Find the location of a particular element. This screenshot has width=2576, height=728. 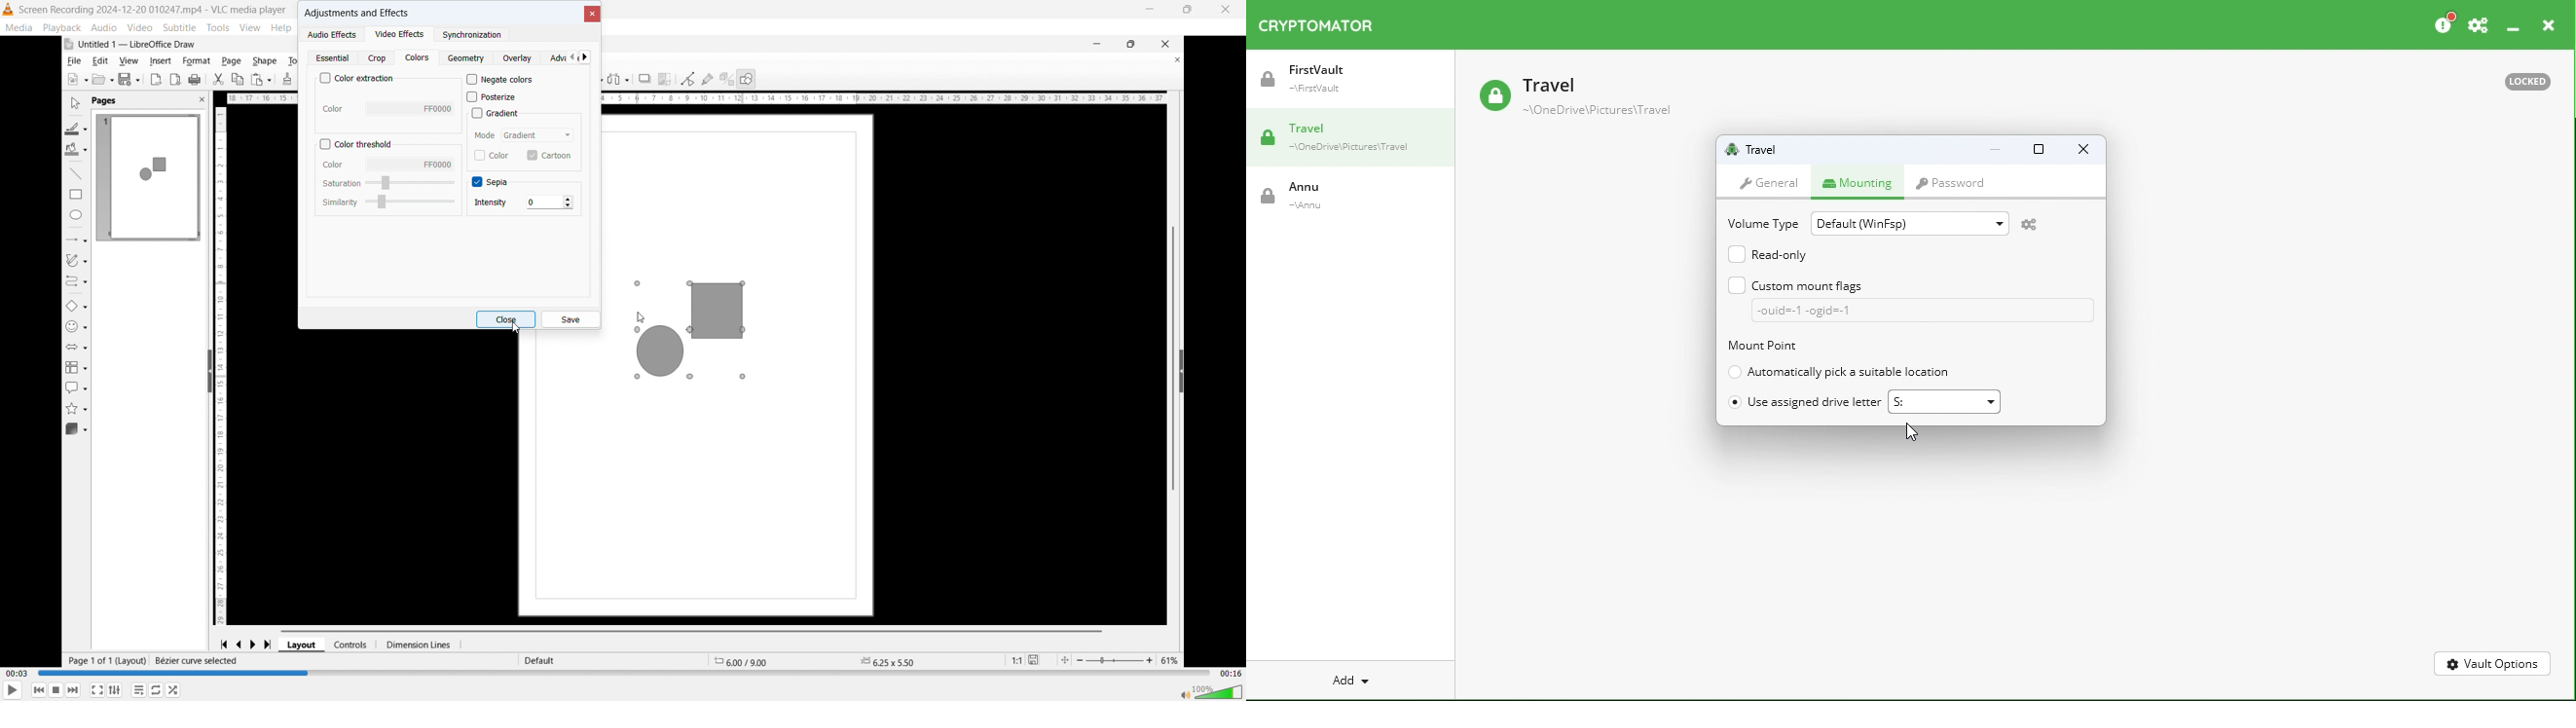

Select similarity  is located at coordinates (410, 201).